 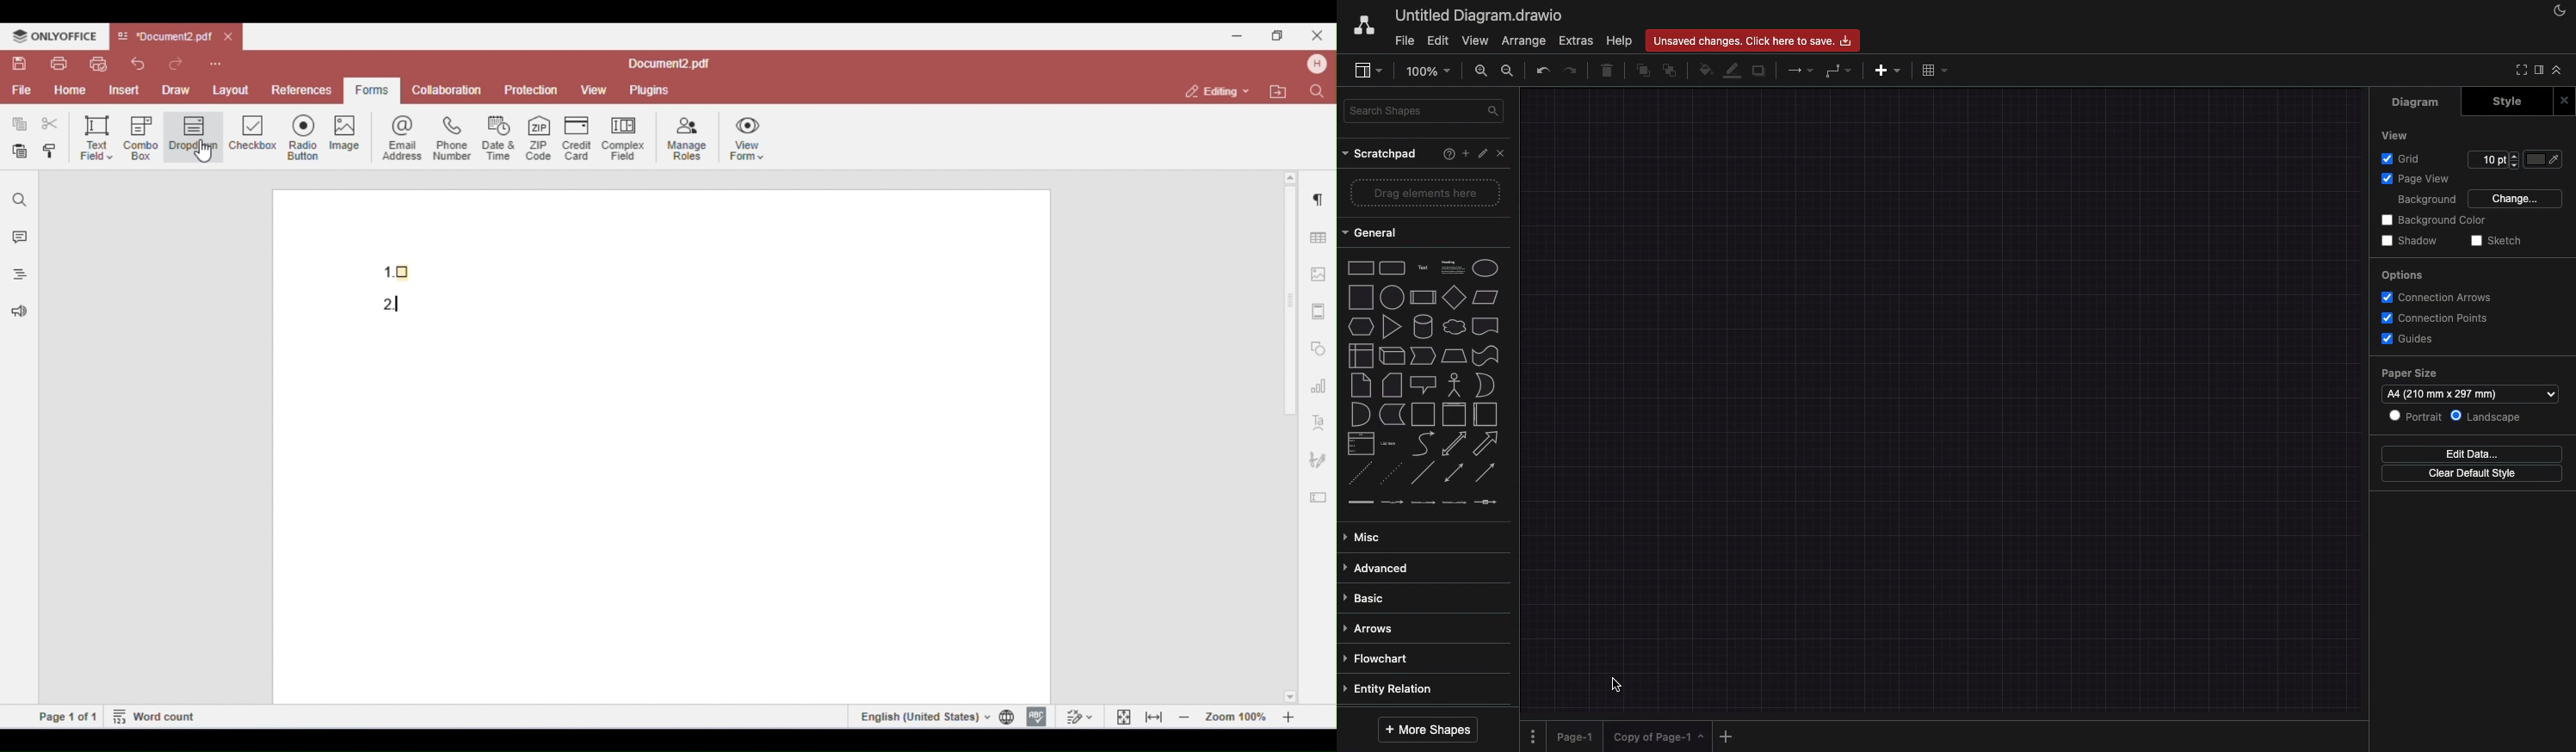 I want to click on cloud, so click(x=1455, y=327).